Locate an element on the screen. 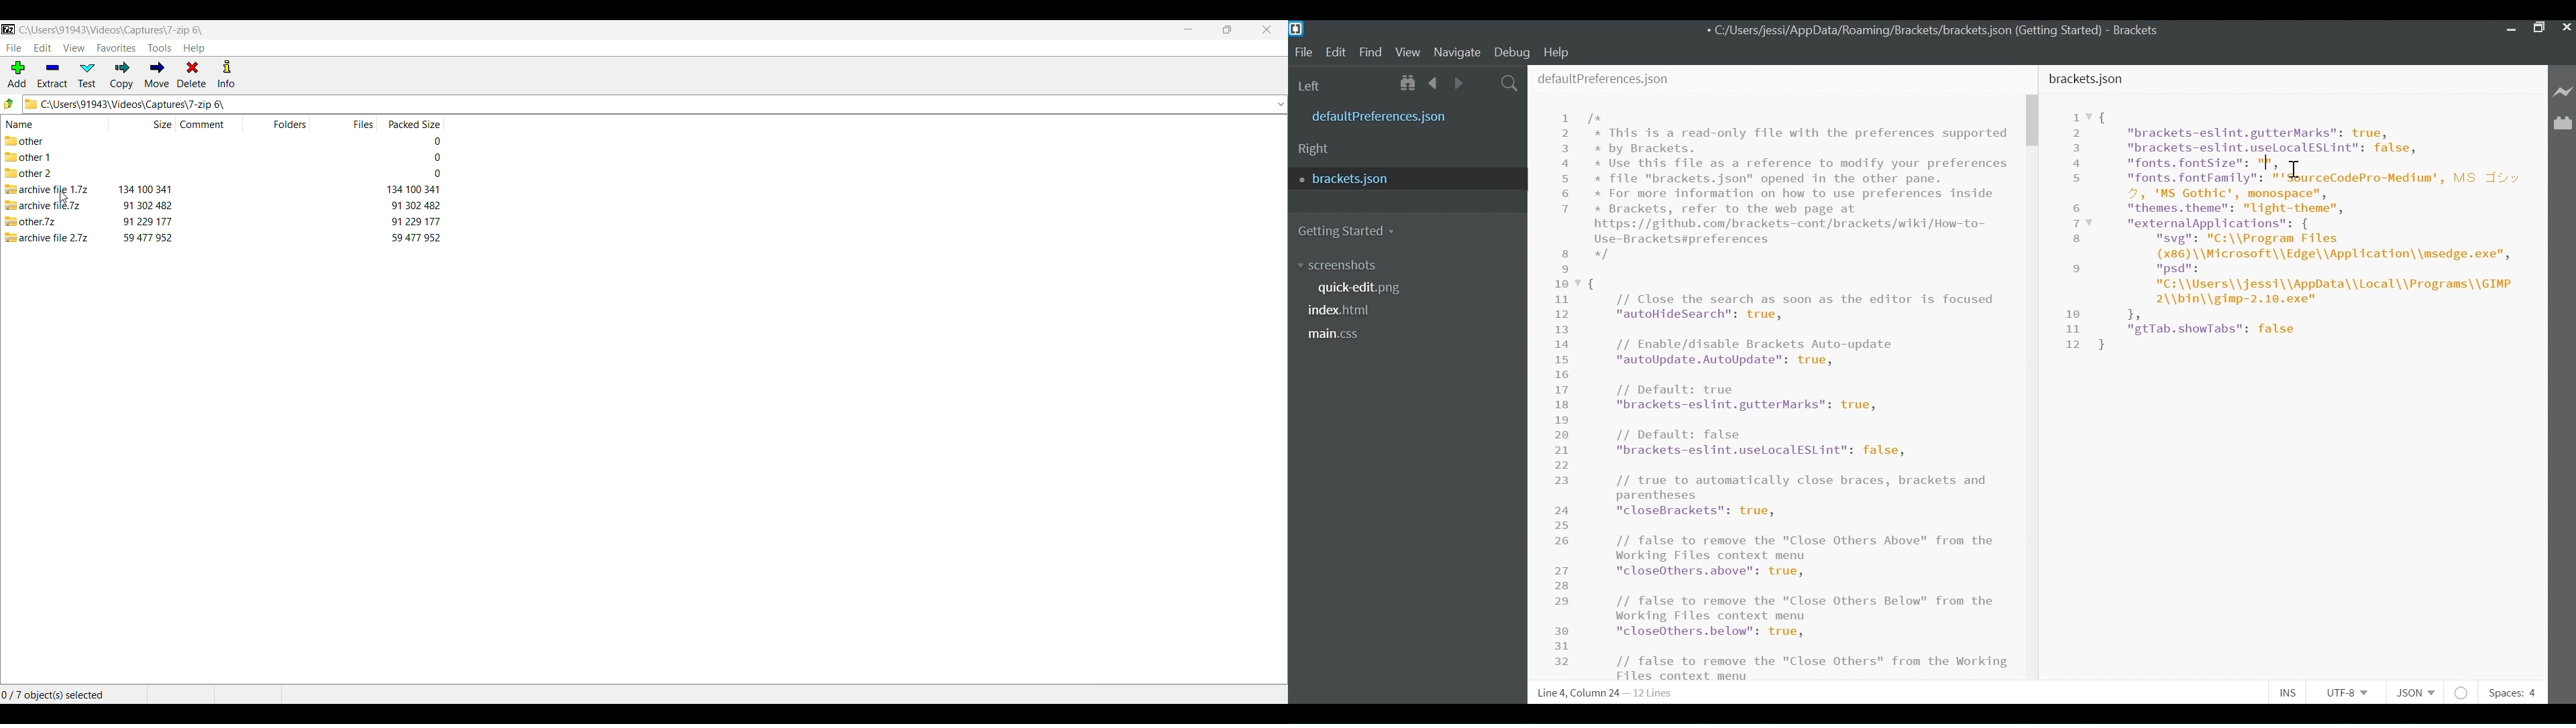  Comment is located at coordinates (206, 123).